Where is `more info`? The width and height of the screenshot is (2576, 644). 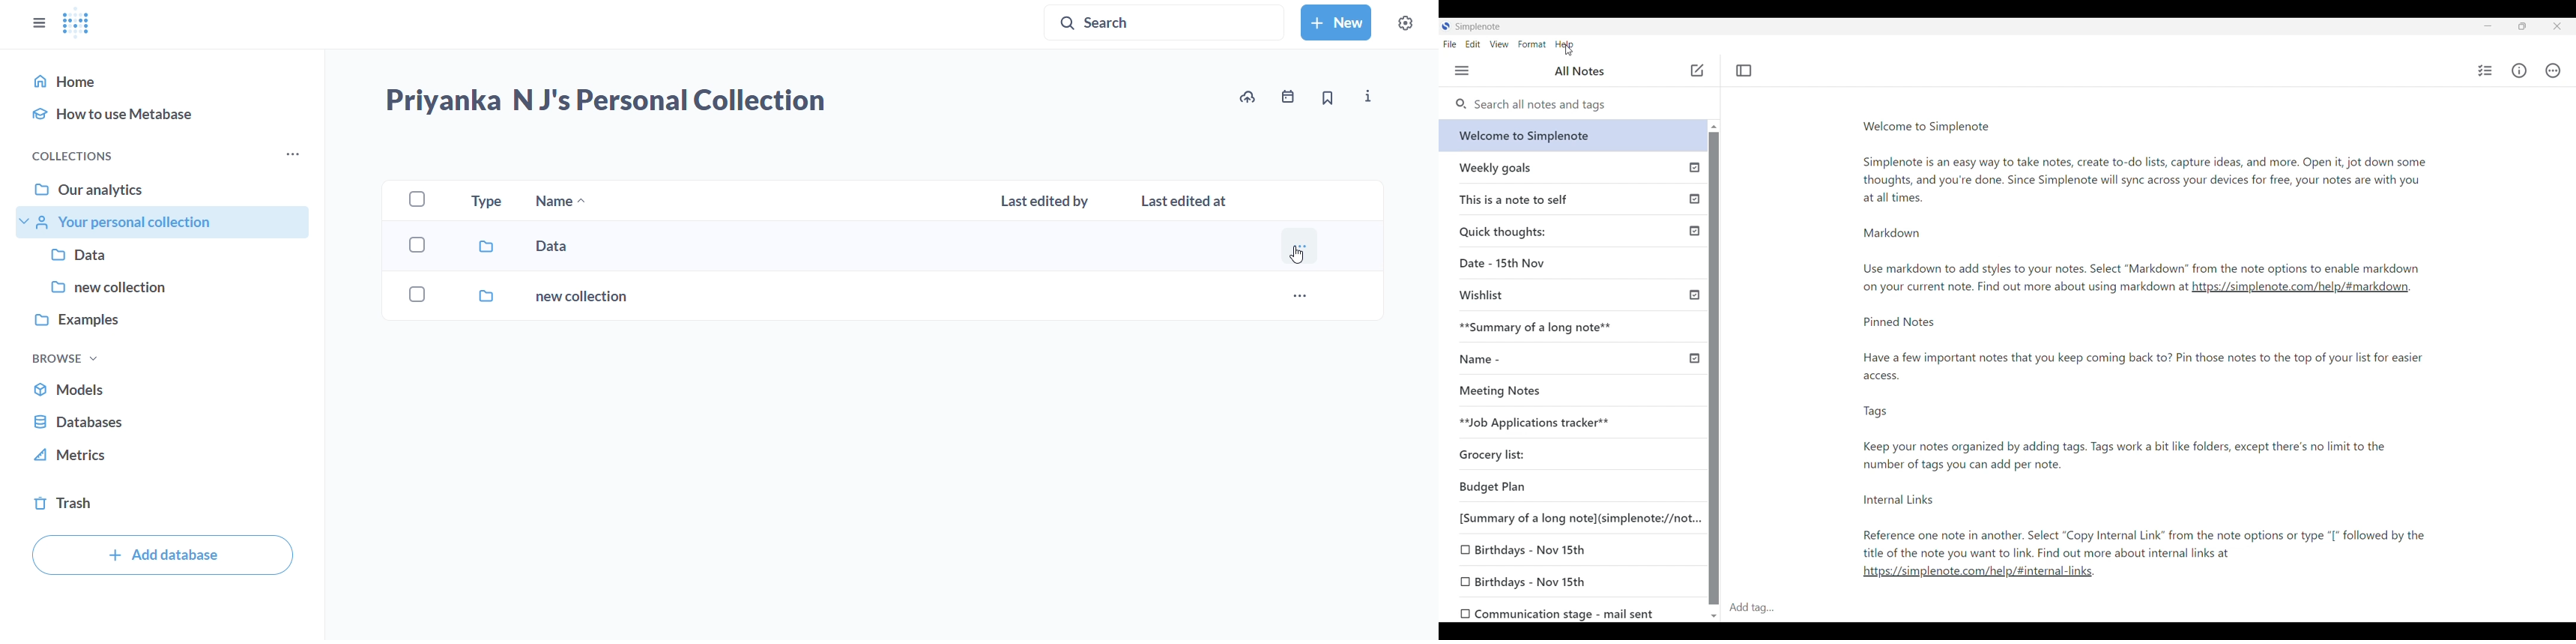 more info is located at coordinates (1369, 96).